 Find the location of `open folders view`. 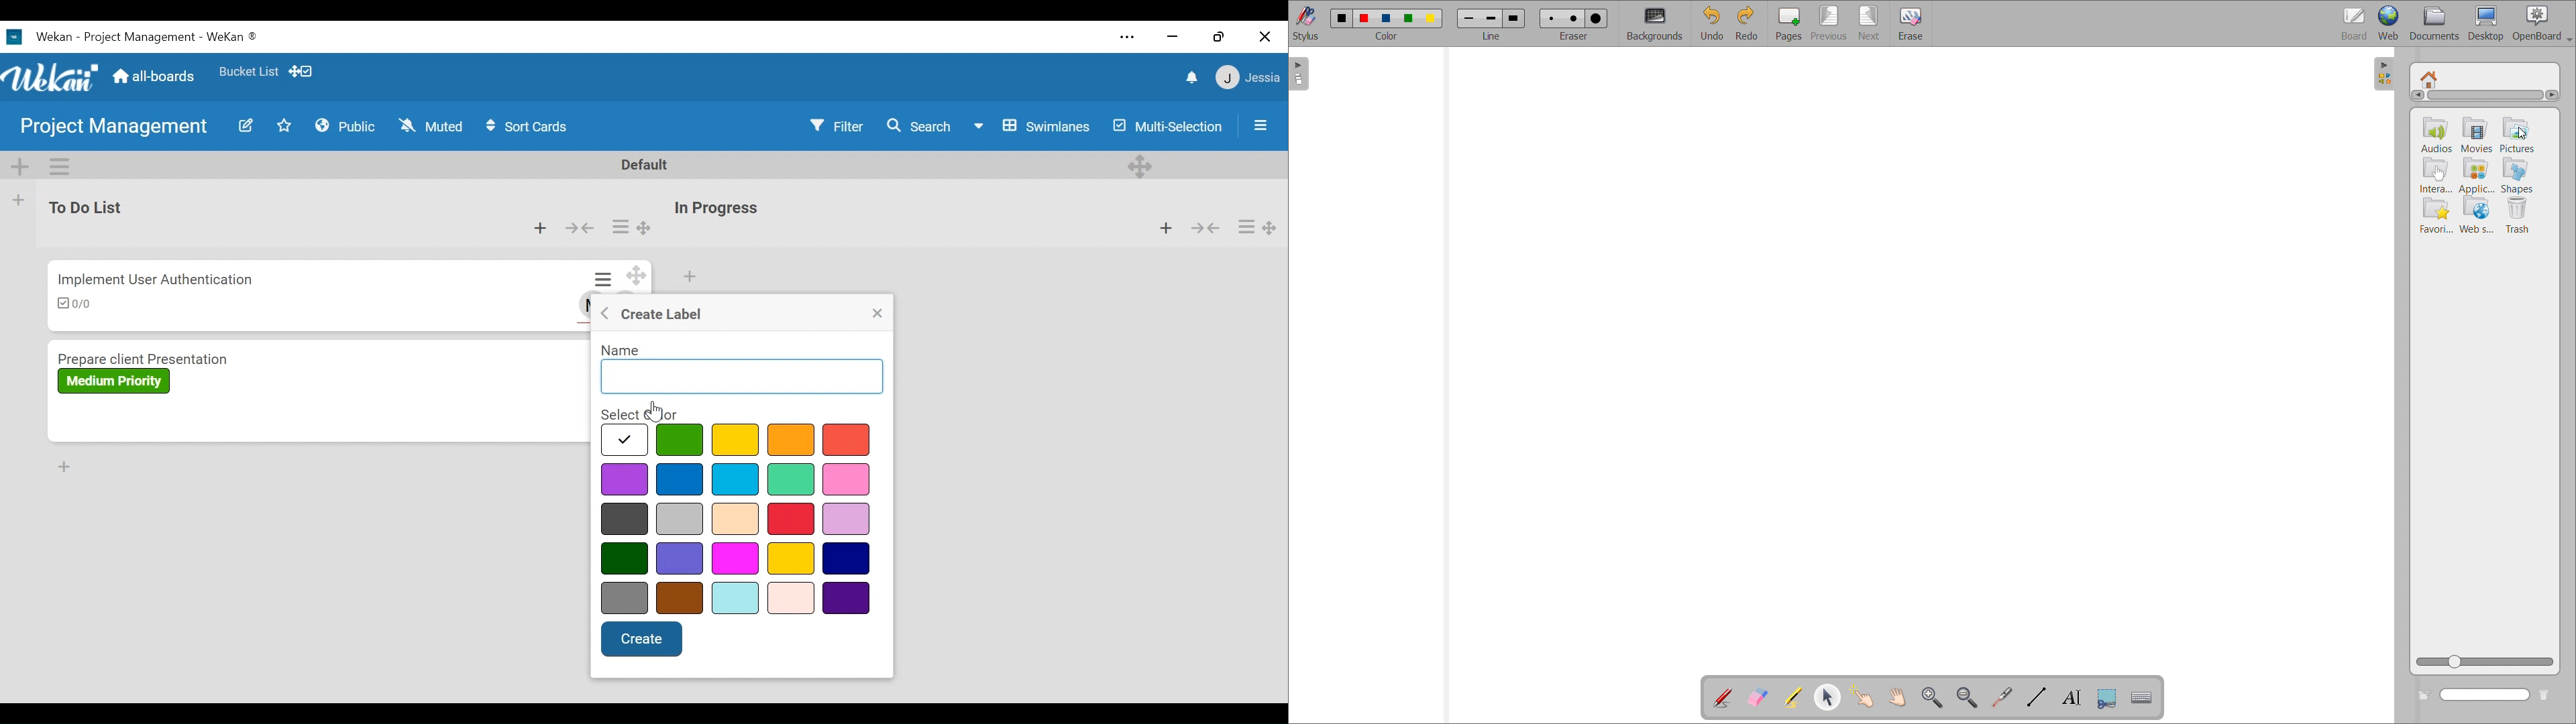

open folders view is located at coordinates (2383, 73).